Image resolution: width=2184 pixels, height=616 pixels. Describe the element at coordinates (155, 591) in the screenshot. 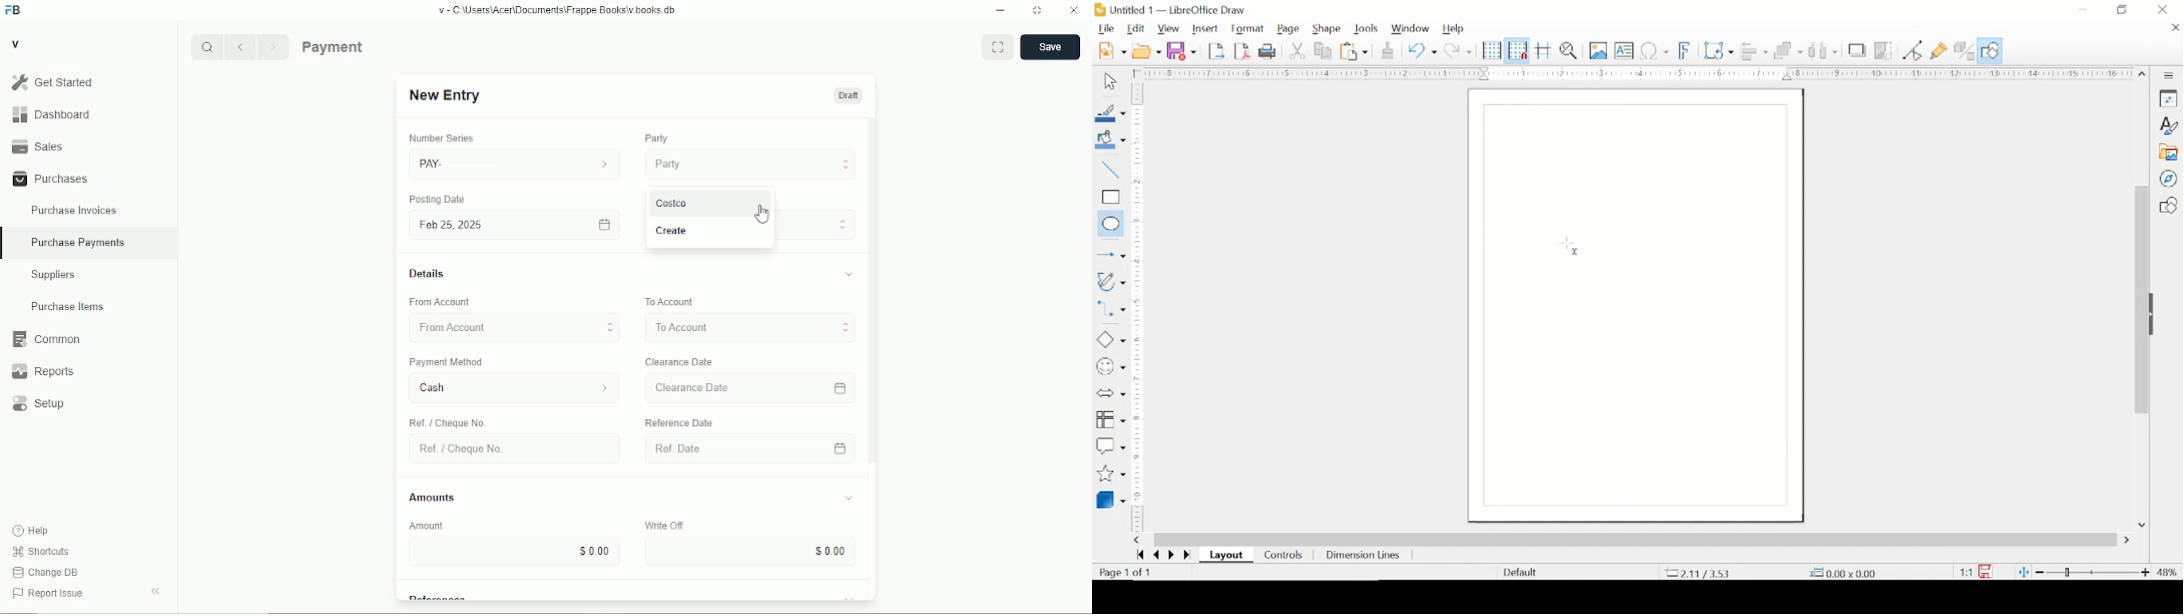

I see `Collapse` at that location.